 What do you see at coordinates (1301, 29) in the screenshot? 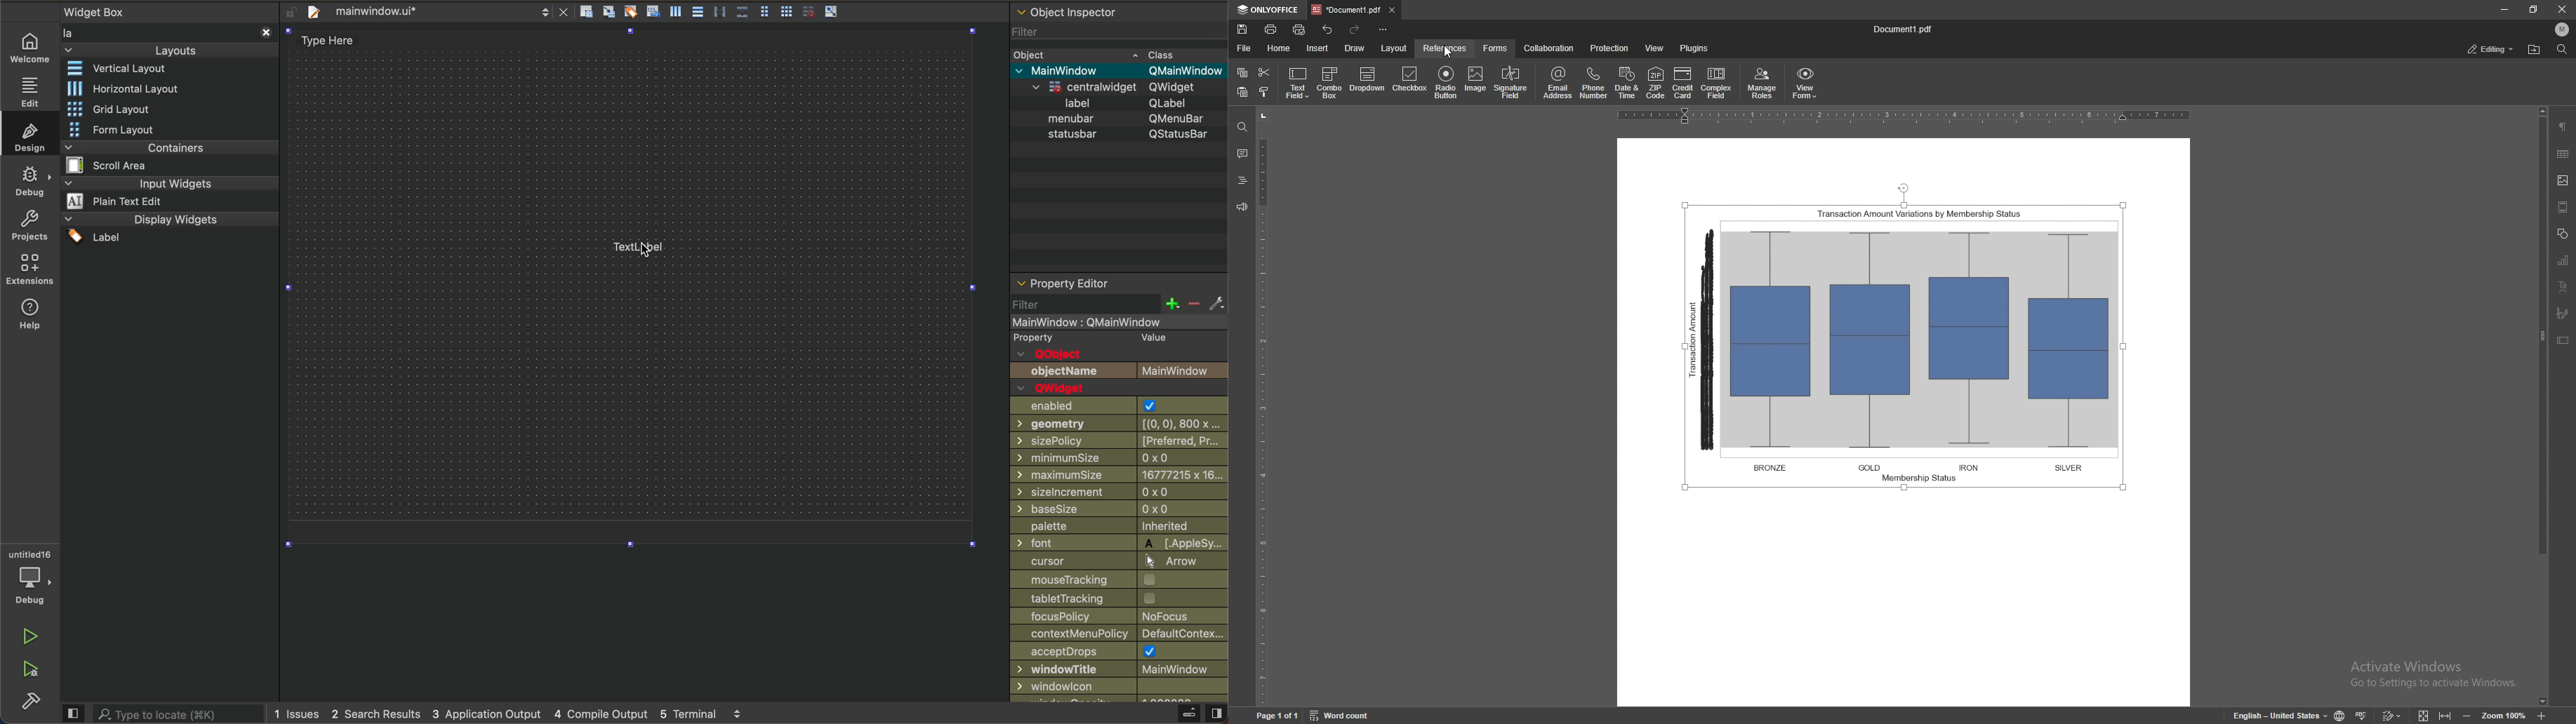
I see `quick print` at bounding box center [1301, 29].